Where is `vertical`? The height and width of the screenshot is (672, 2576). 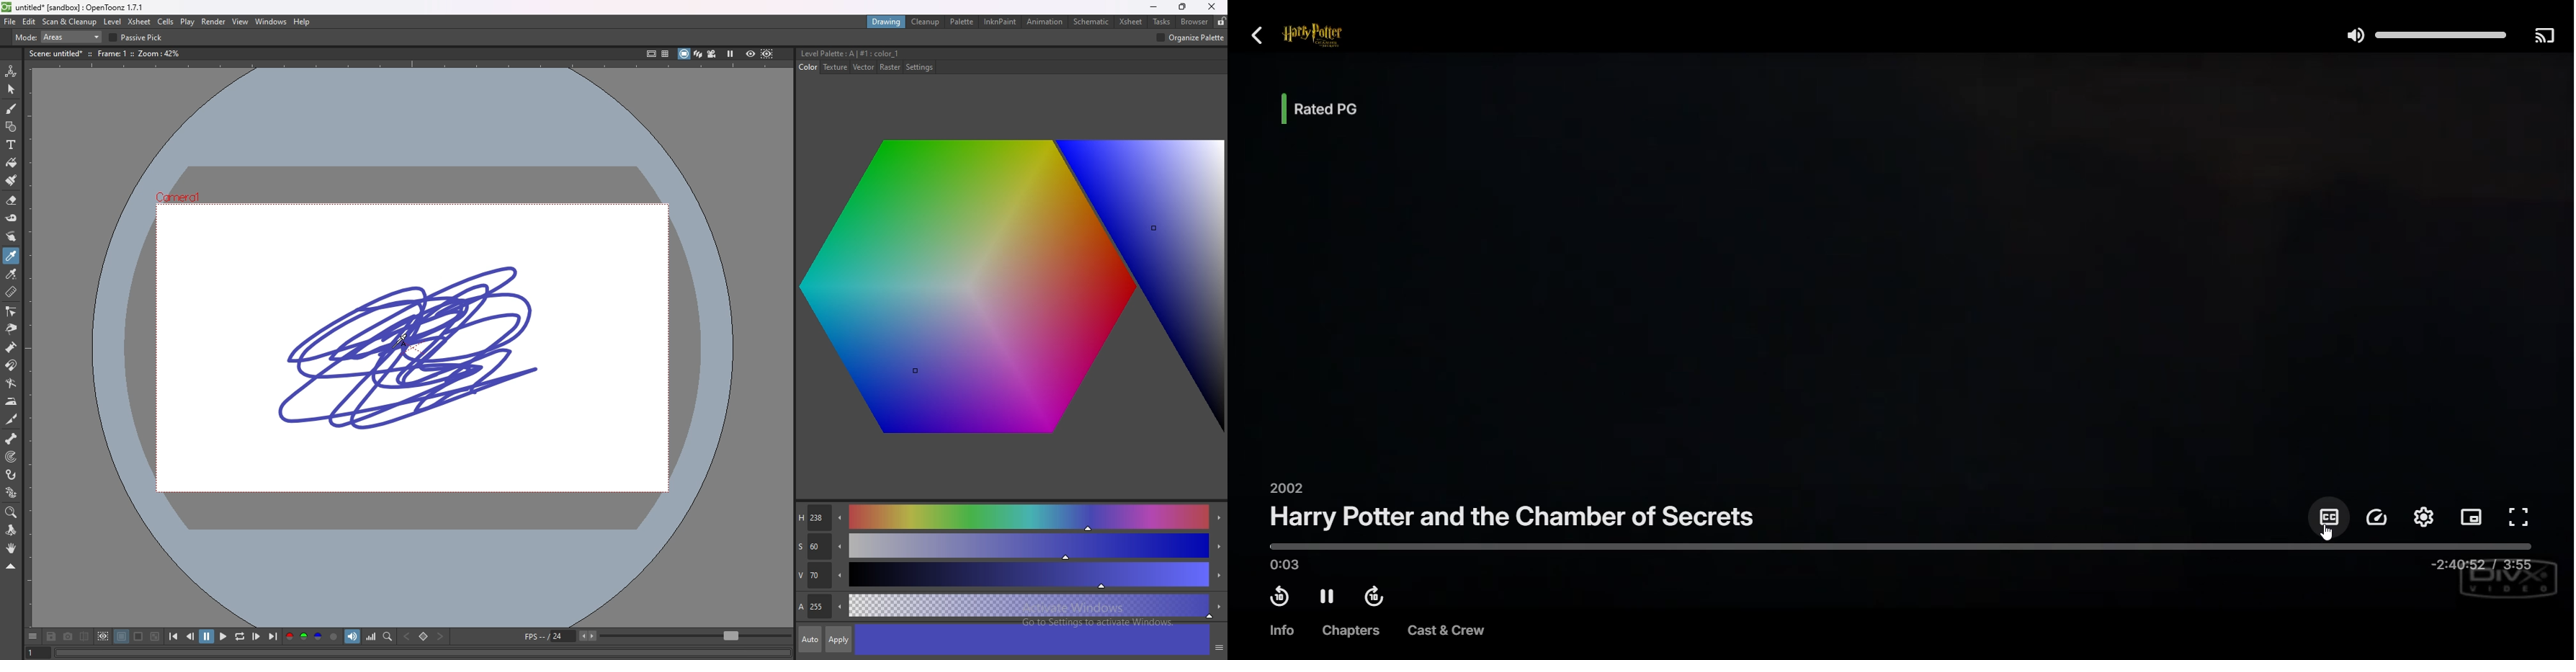
vertical is located at coordinates (540, 37).